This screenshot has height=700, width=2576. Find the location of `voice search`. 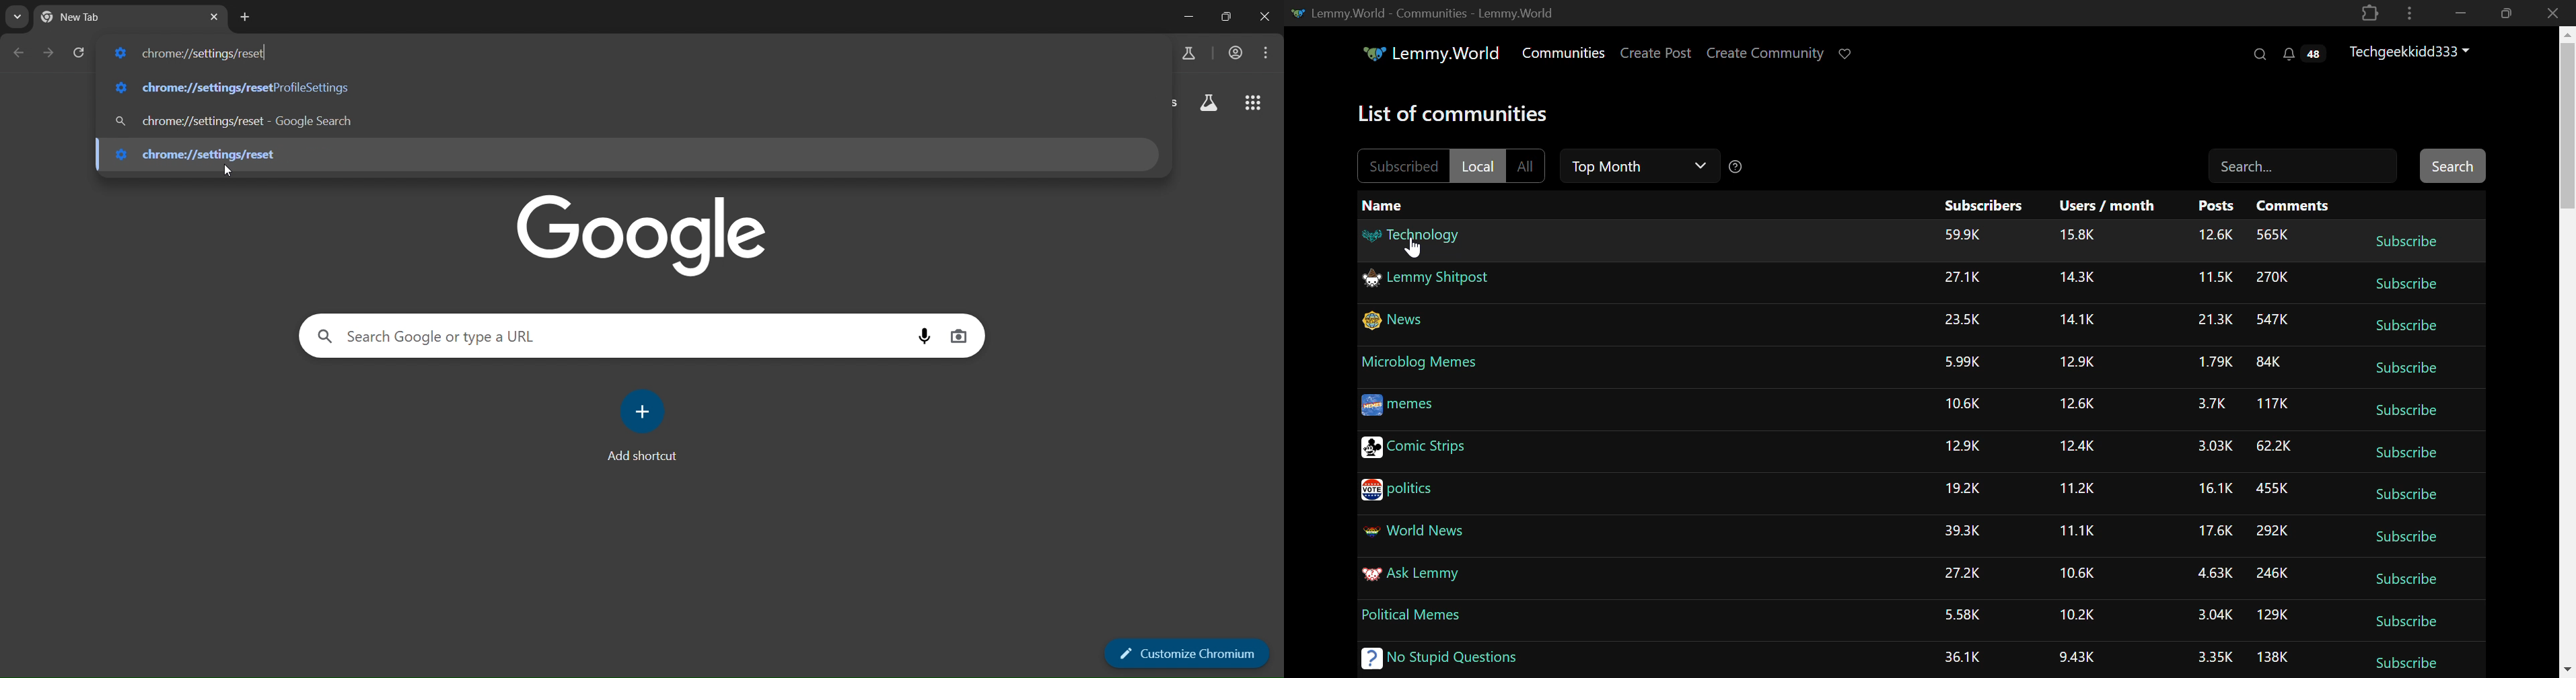

voice search is located at coordinates (924, 334).